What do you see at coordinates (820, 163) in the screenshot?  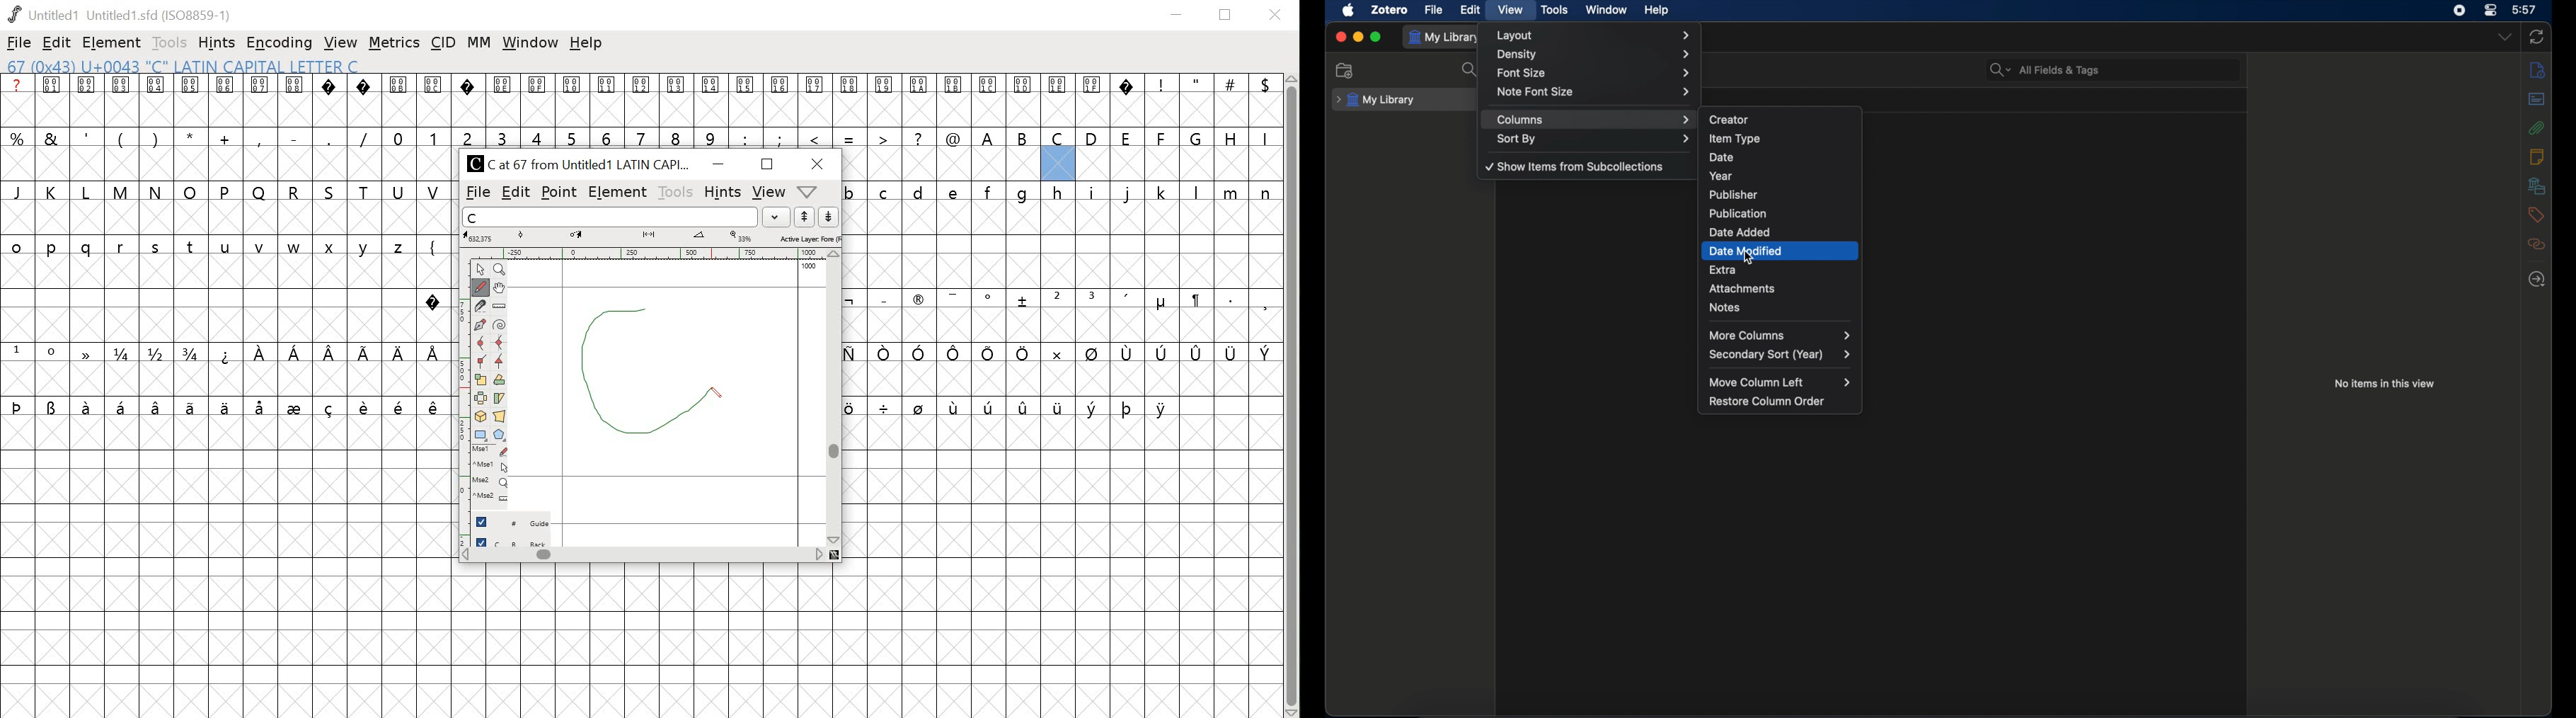 I see `close` at bounding box center [820, 163].